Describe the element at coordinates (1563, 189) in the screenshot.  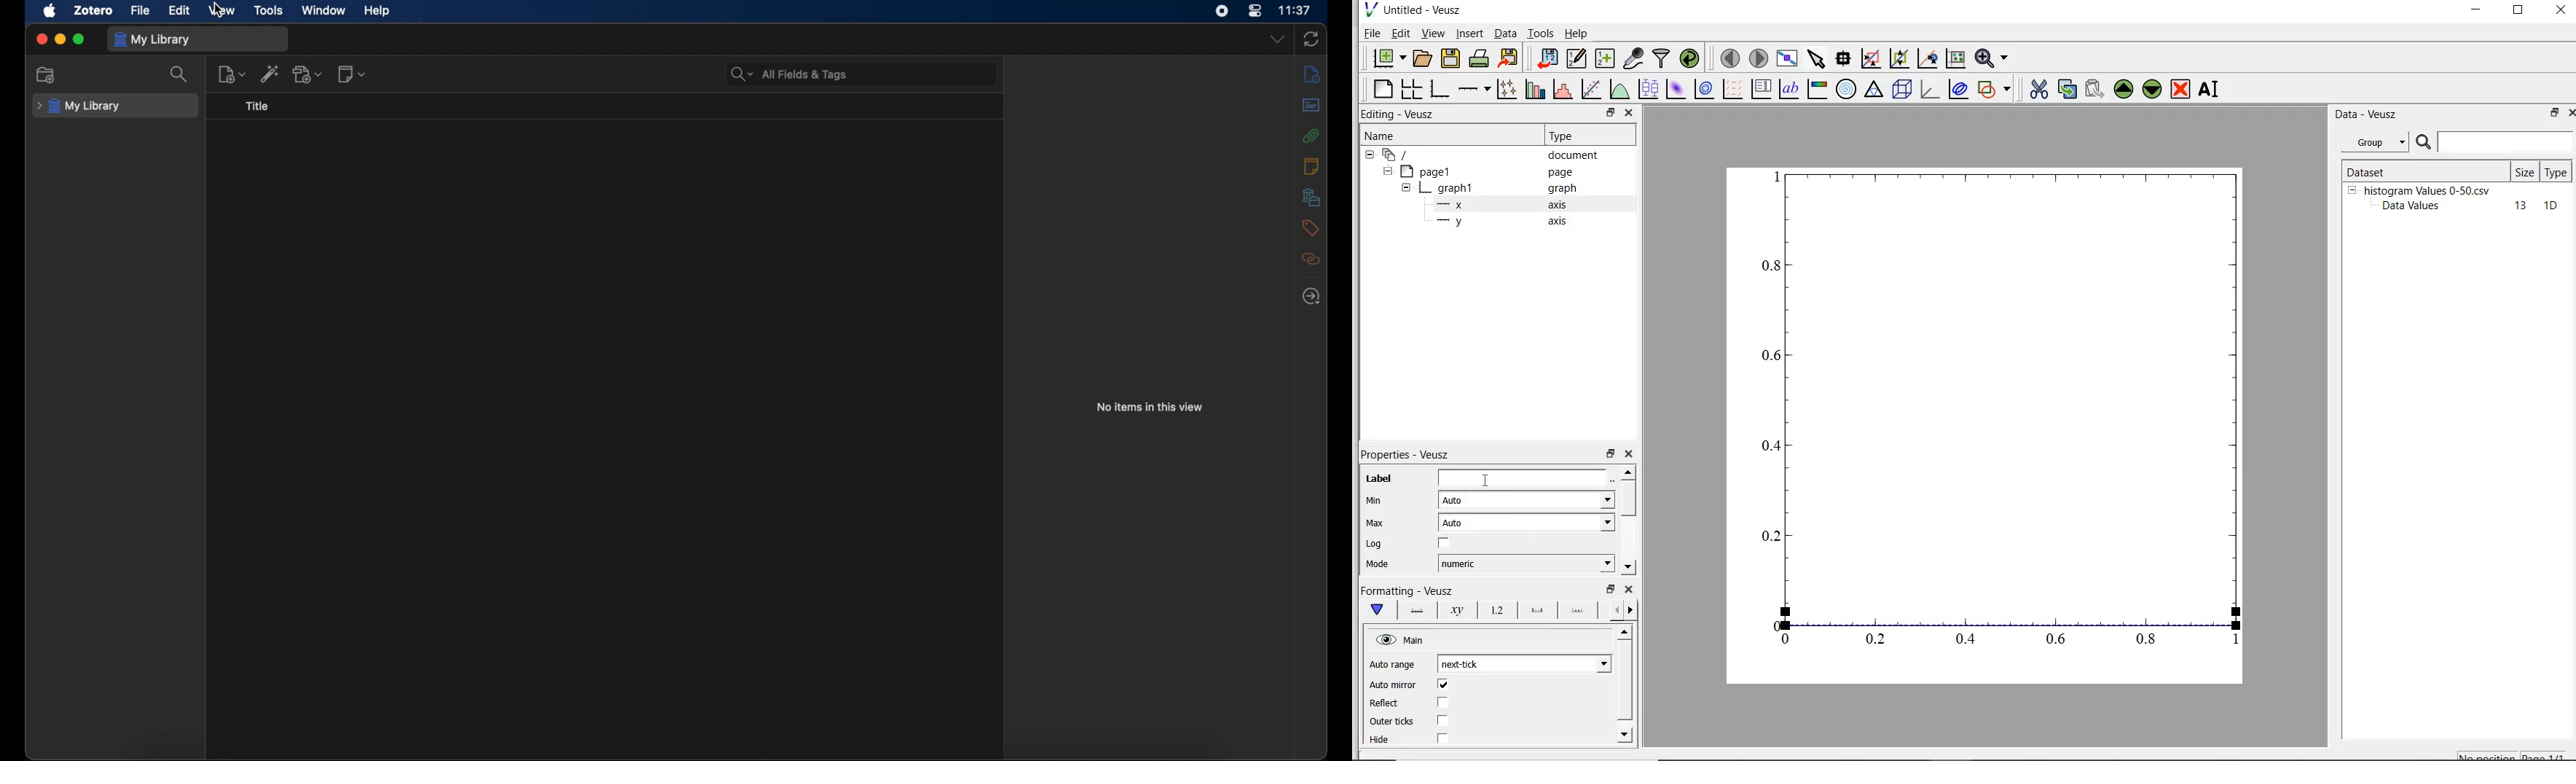
I see `` at that location.